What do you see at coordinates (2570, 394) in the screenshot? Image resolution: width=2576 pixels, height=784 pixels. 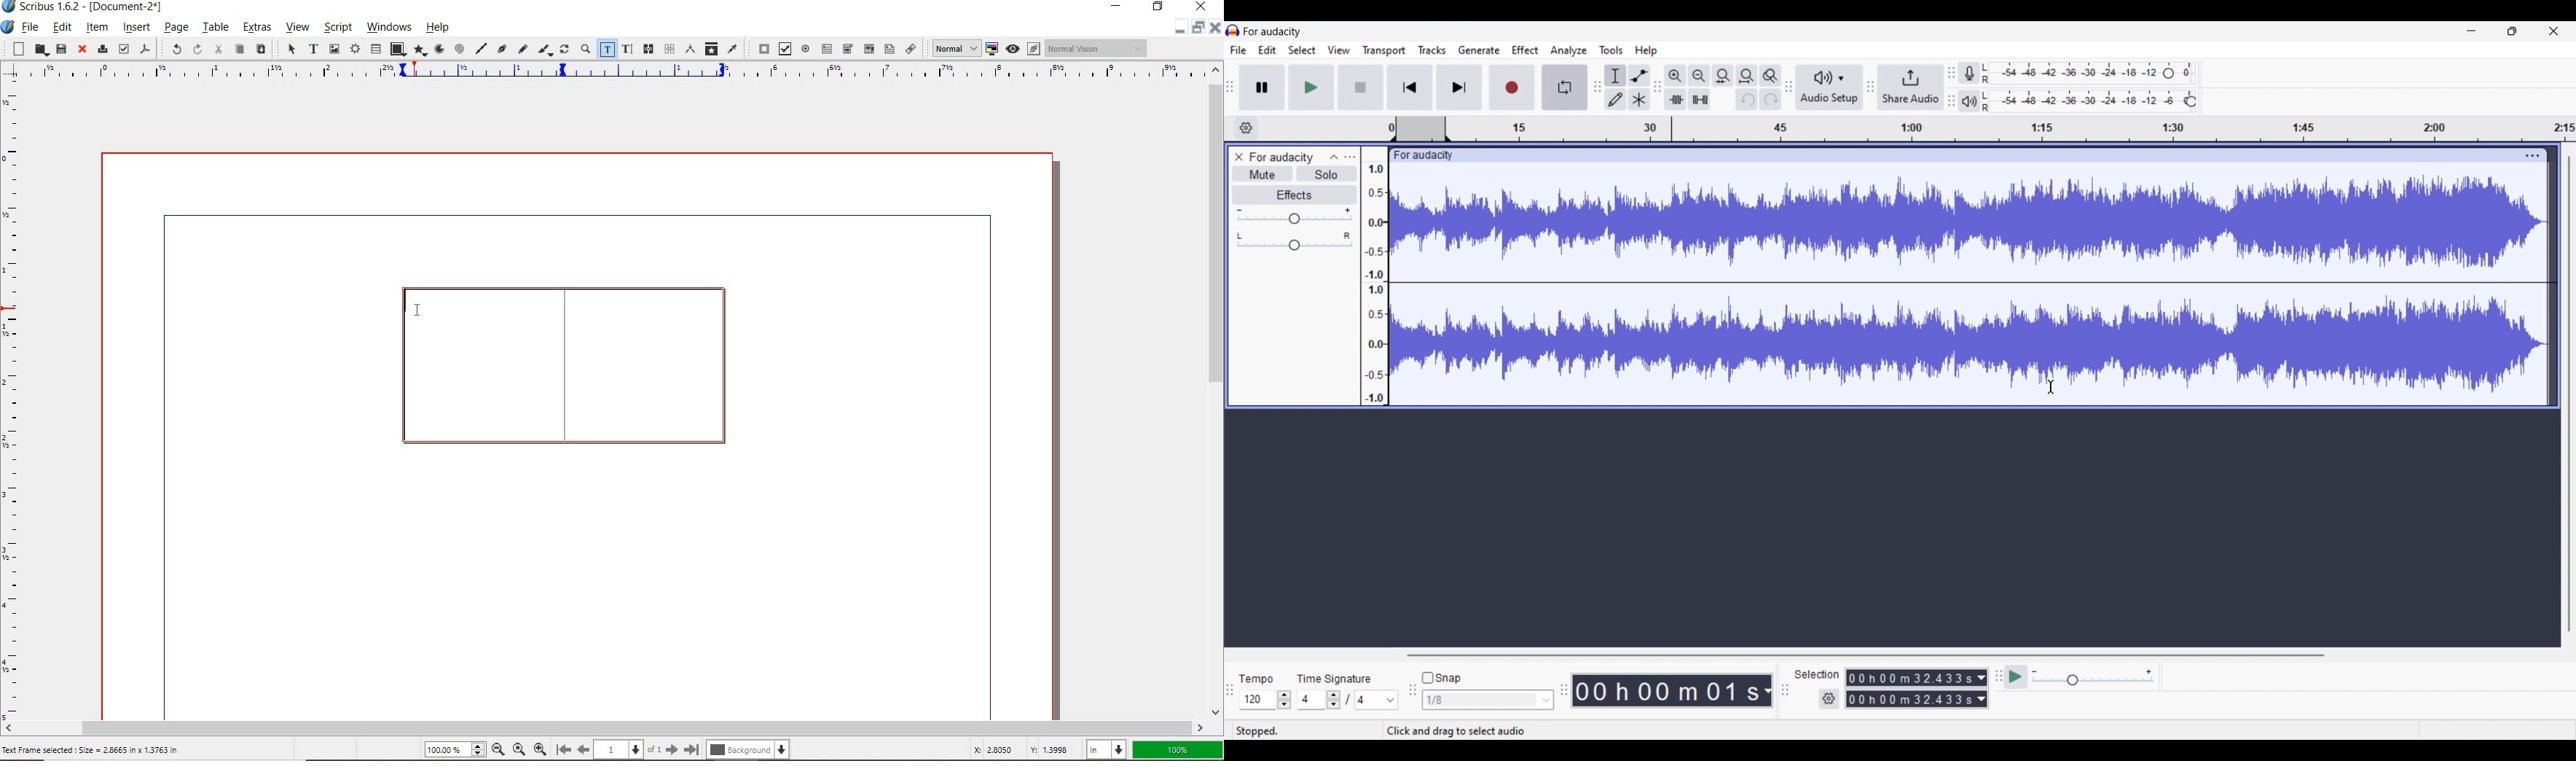 I see `Vertical scroll bar` at bounding box center [2570, 394].